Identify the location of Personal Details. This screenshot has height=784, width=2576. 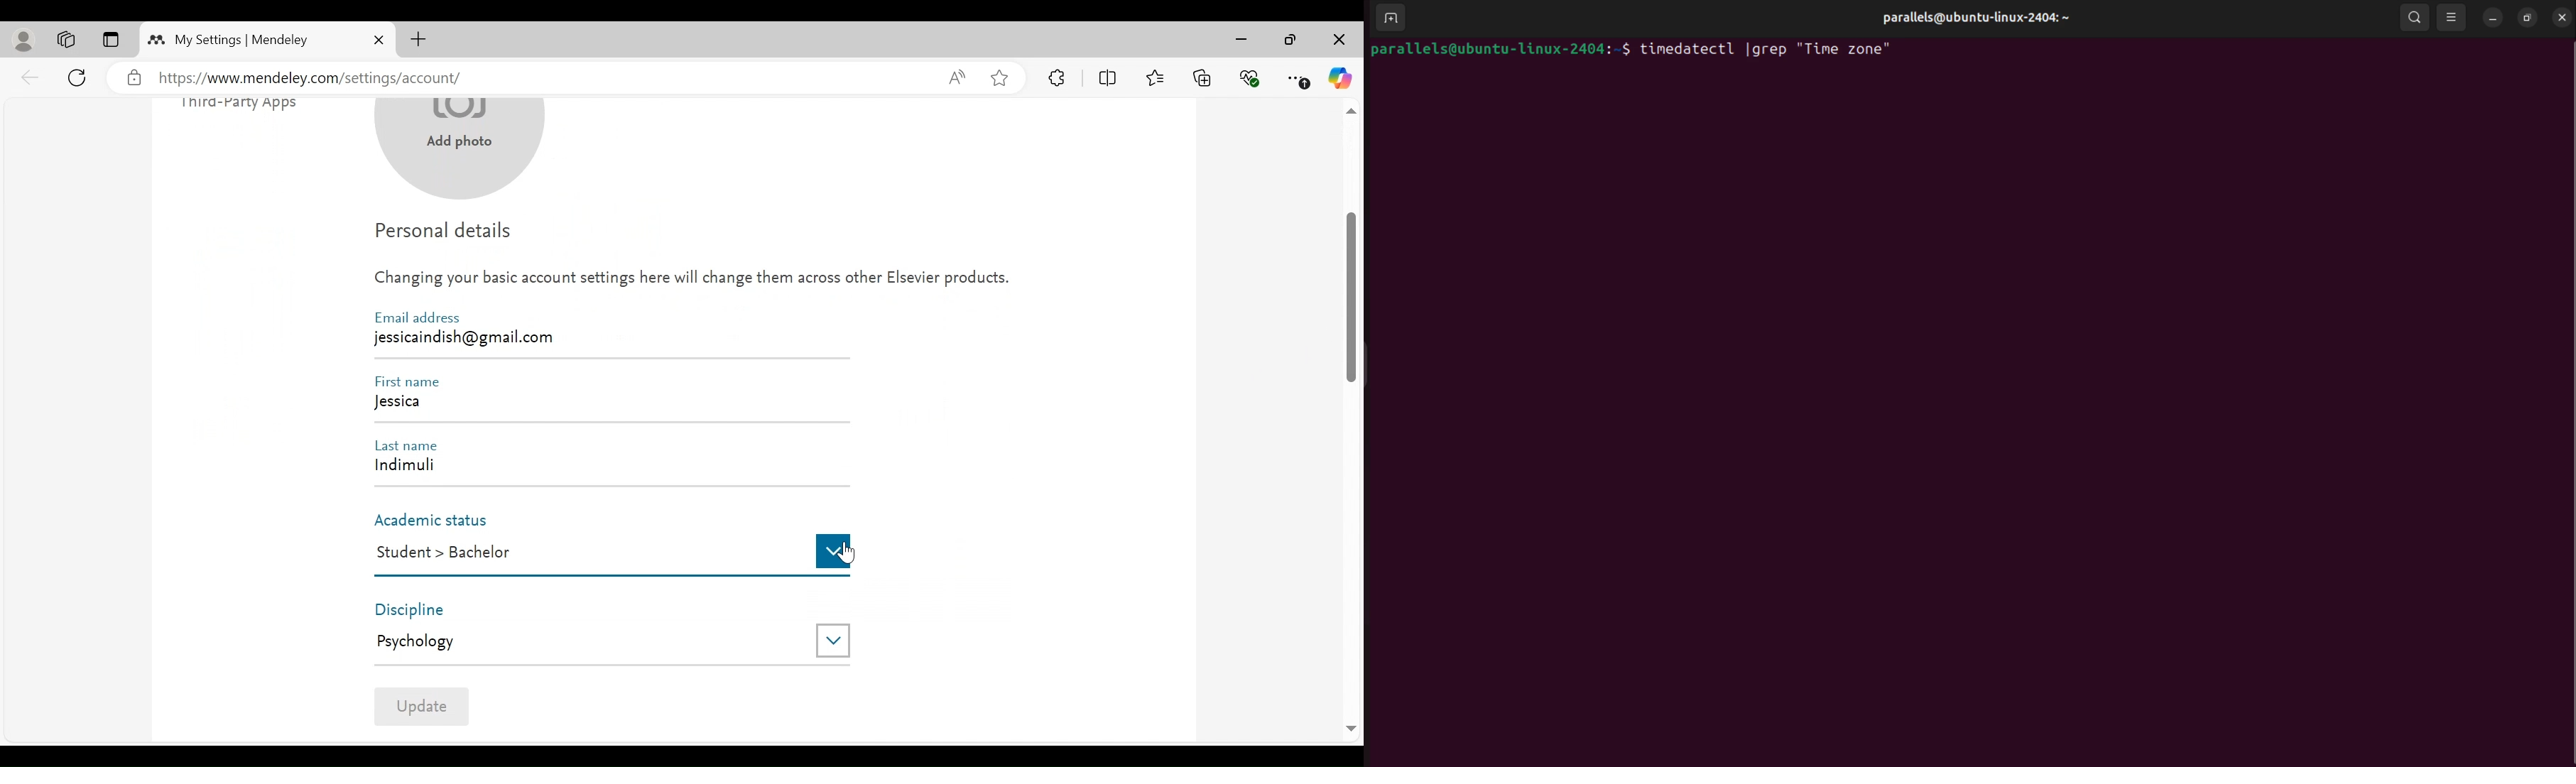
(445, 234).